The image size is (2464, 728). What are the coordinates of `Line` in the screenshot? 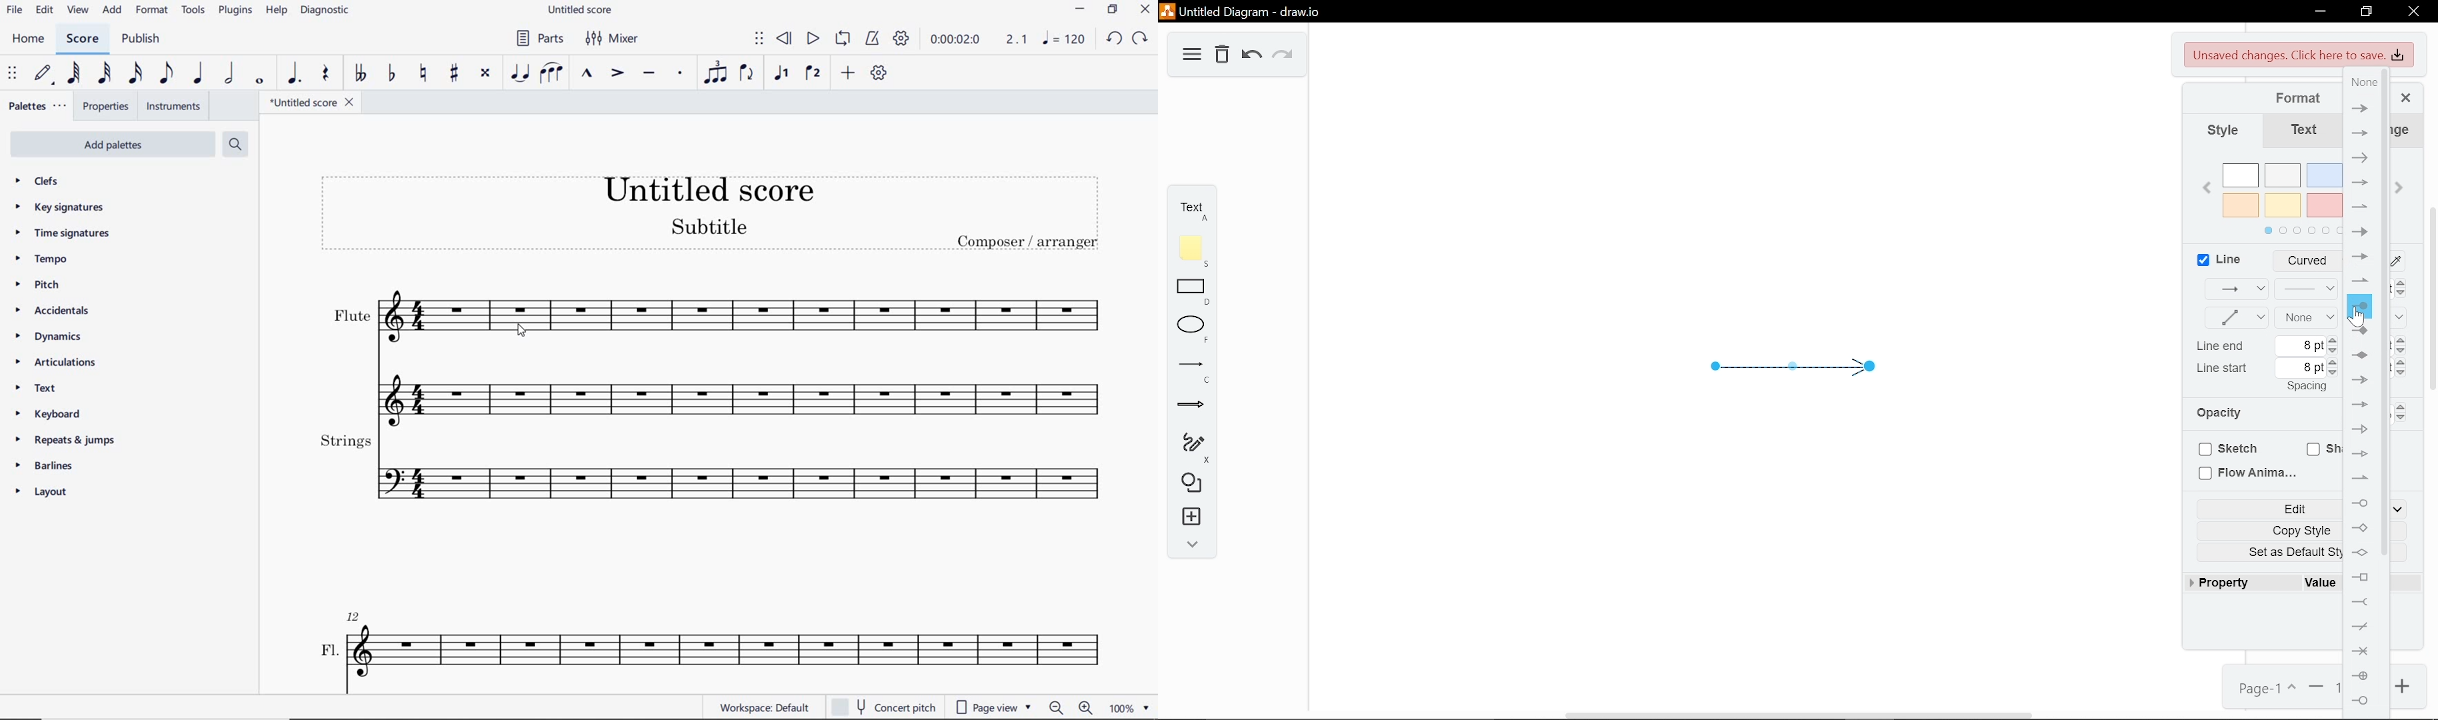 It's located at (1191, 373).